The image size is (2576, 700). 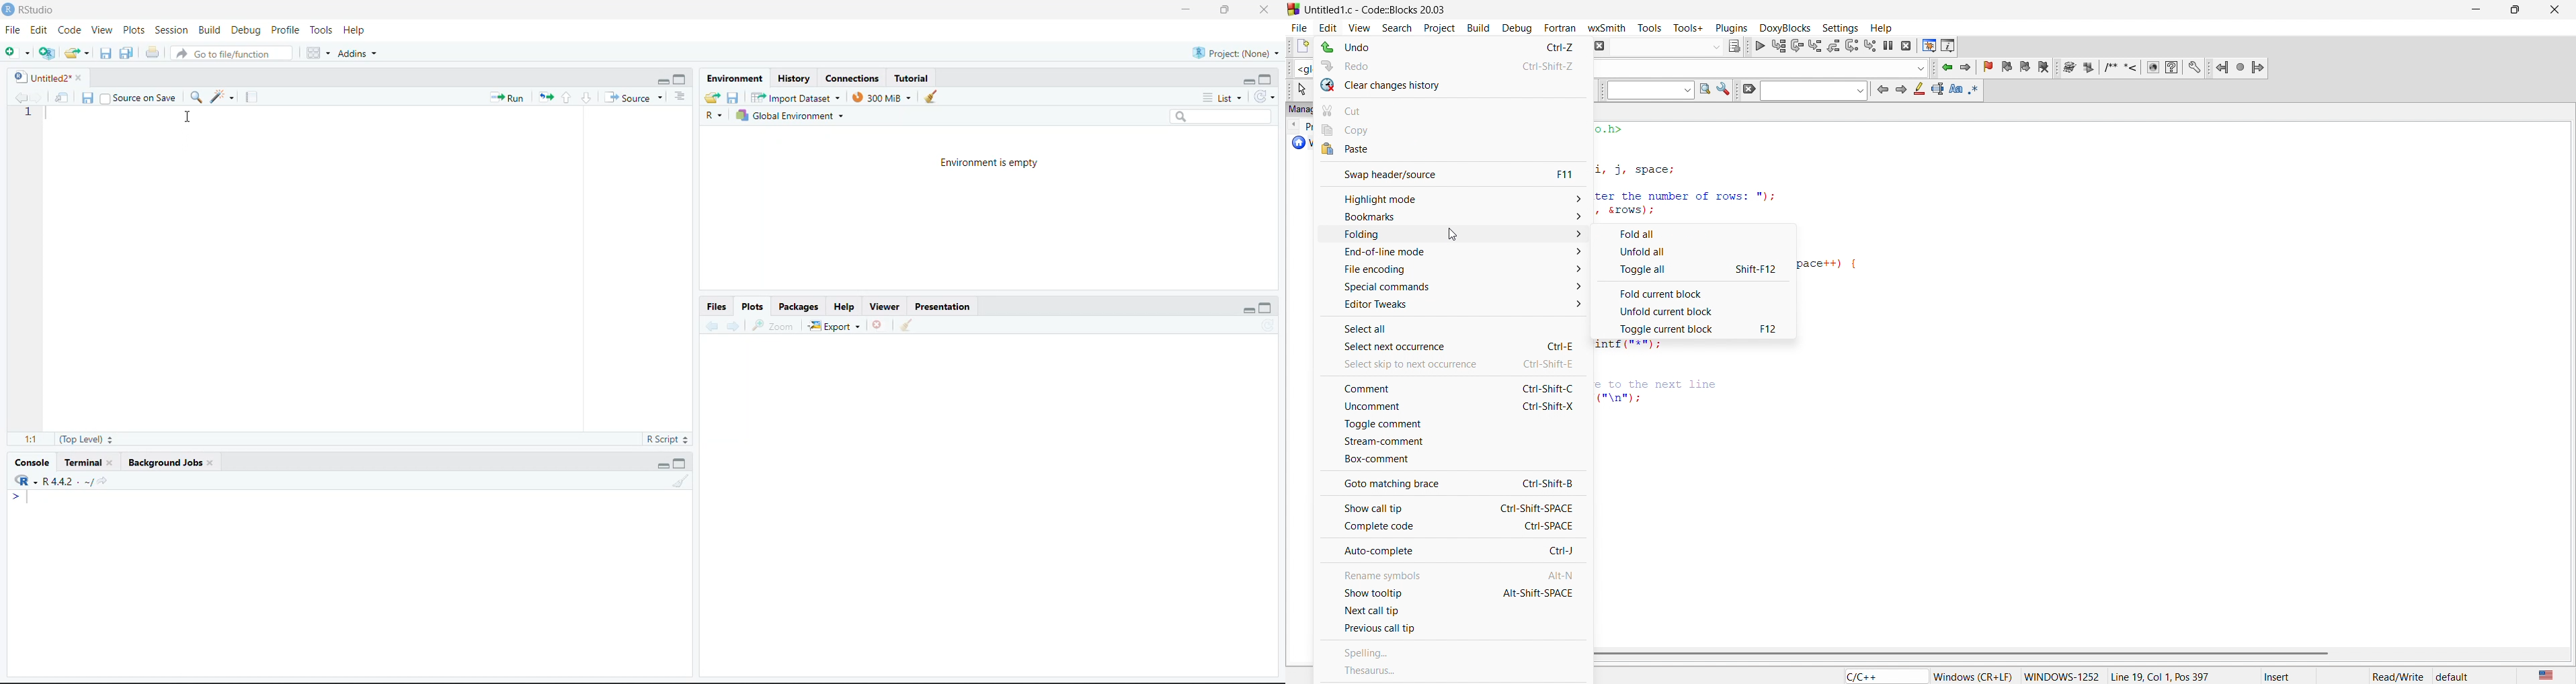 I want to click on hide console, so click(x=1268, y=80).